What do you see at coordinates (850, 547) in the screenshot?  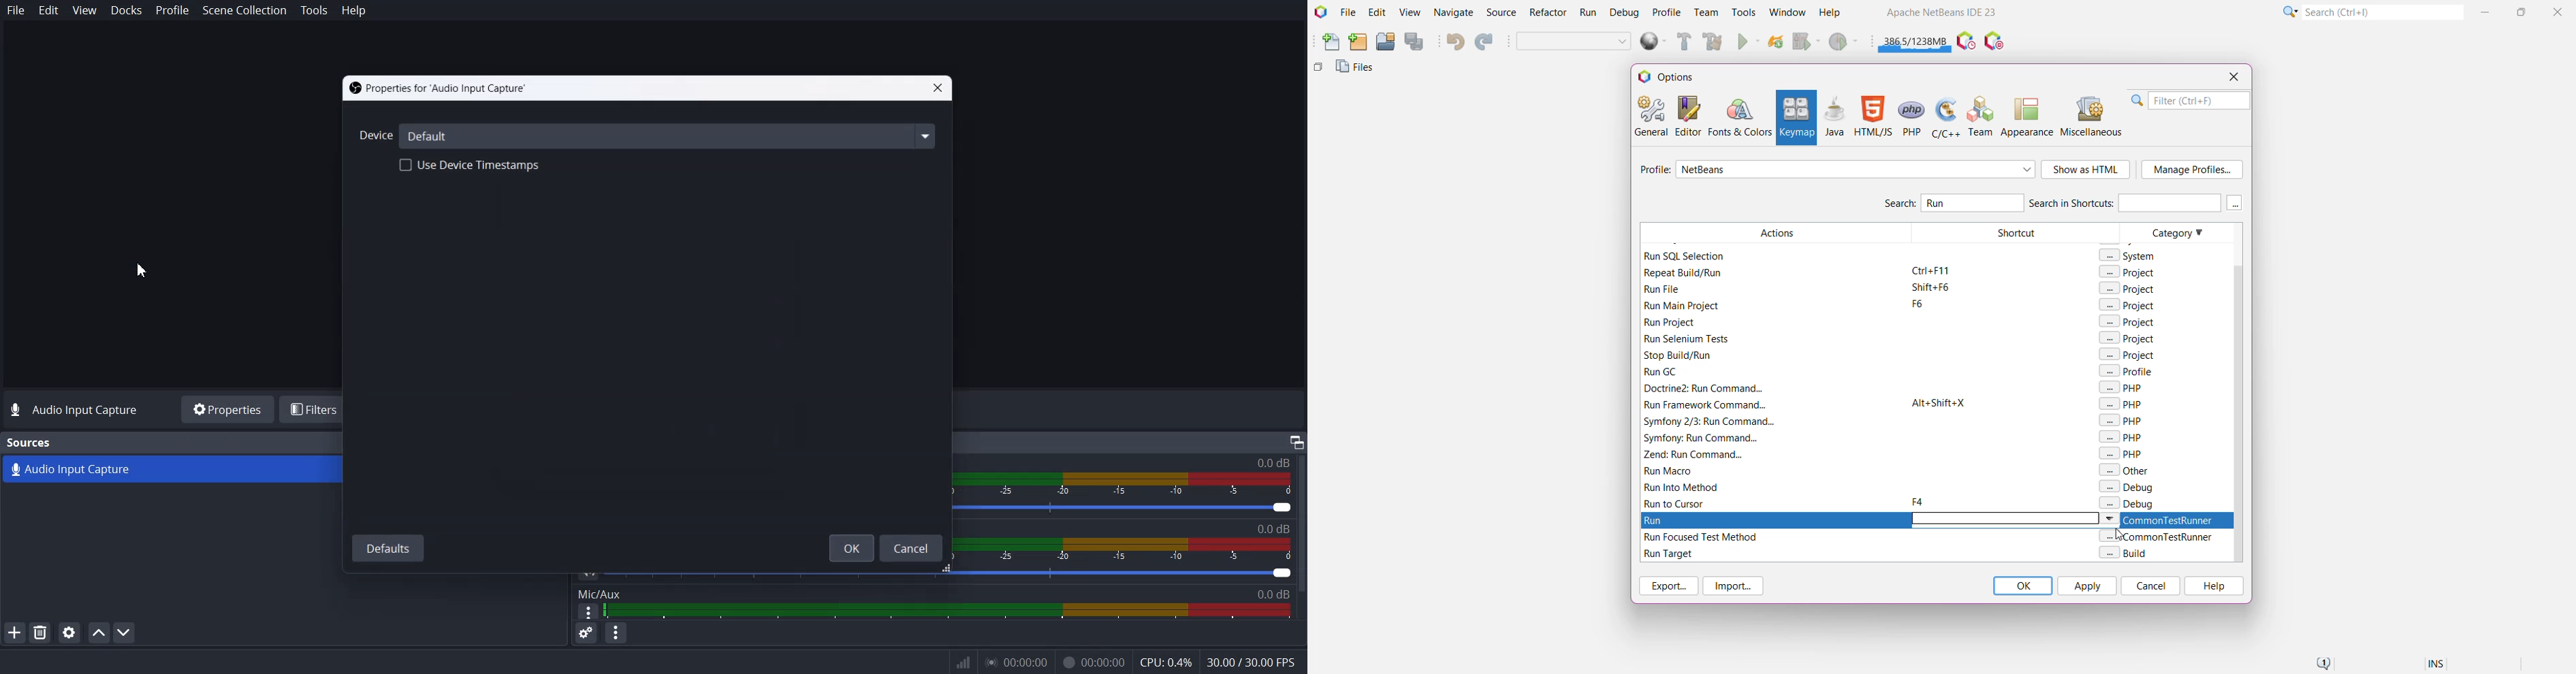 I see `OK` at bounding box center [850, 547].